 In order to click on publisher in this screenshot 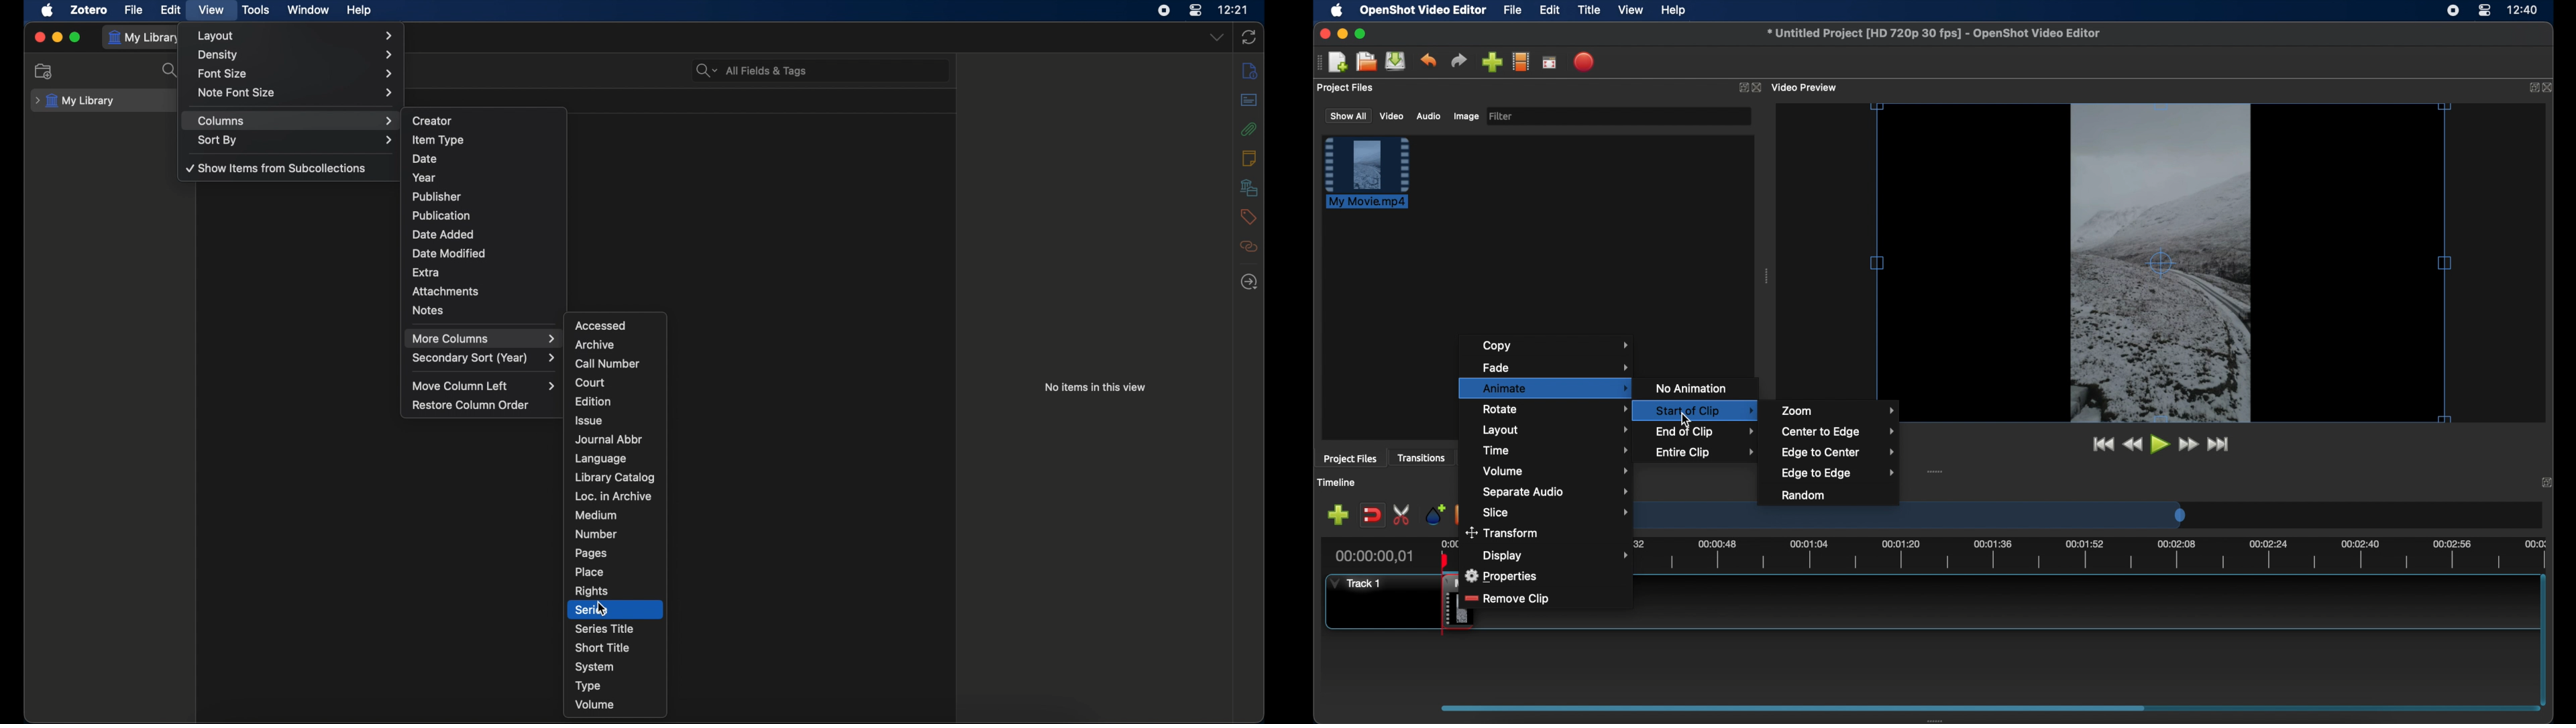, I will do `click(437, 196)`.